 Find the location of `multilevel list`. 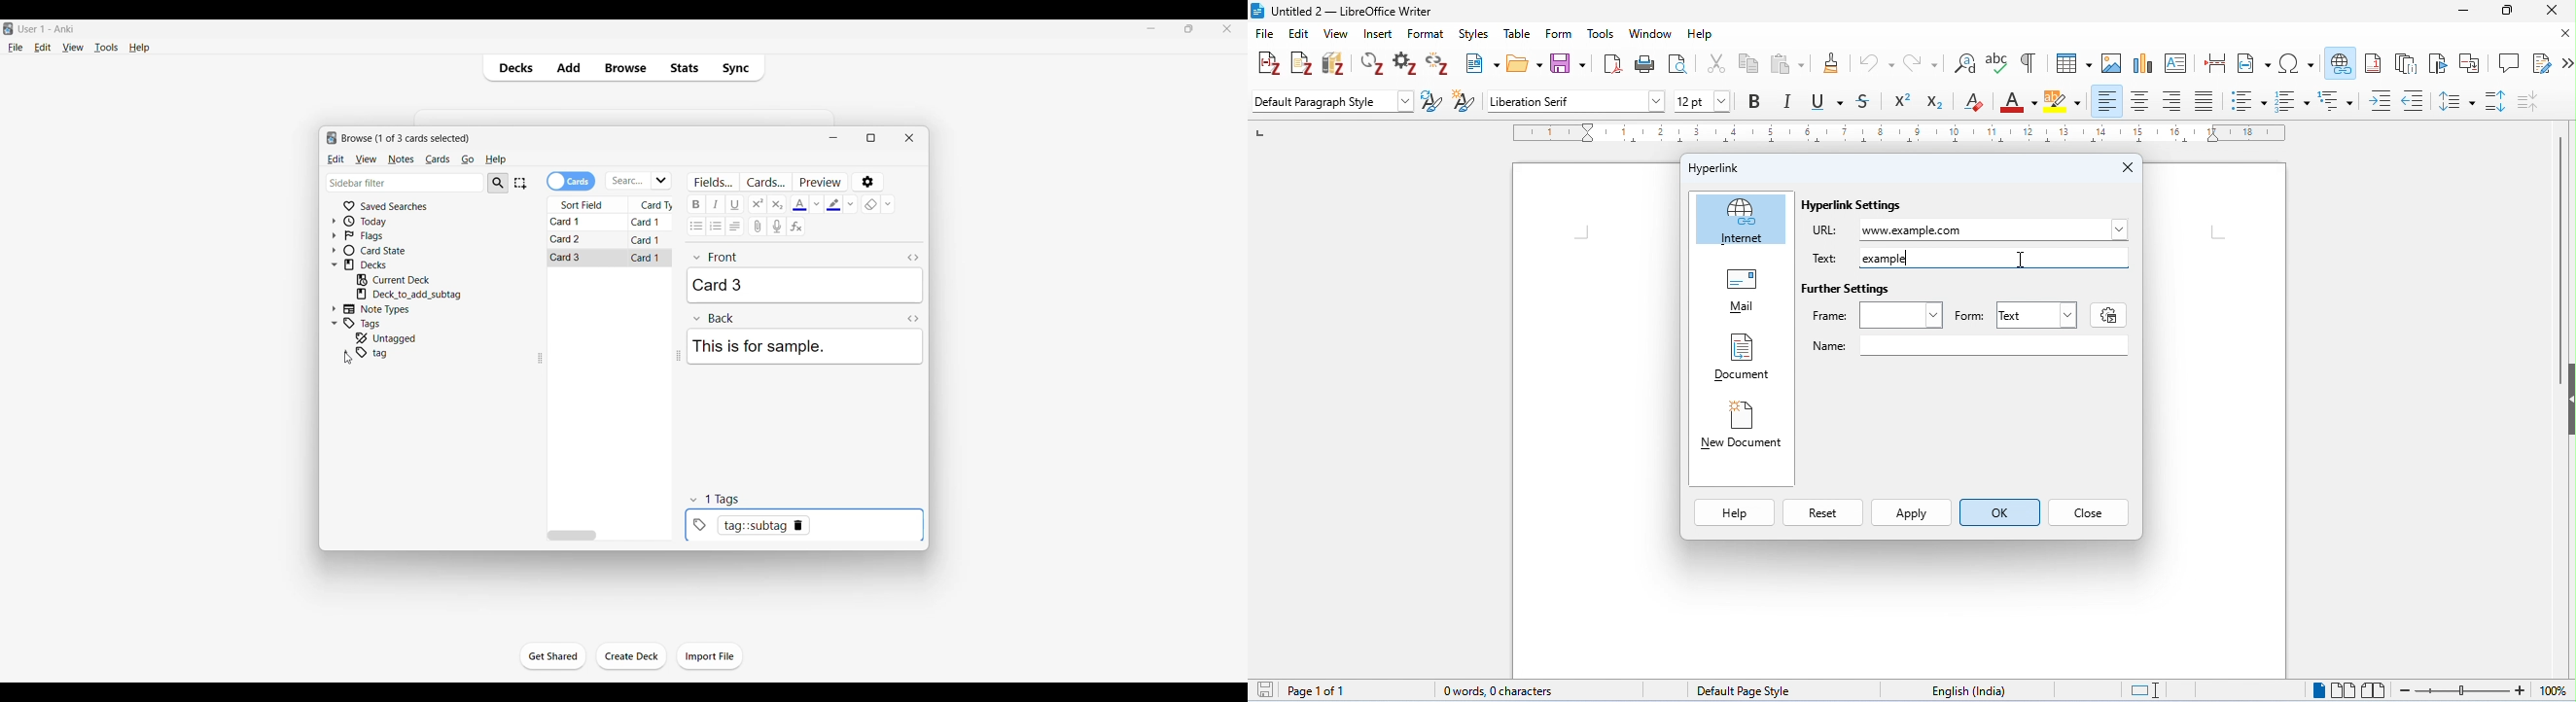

multilevel list is located at coordinates (2338, 102).